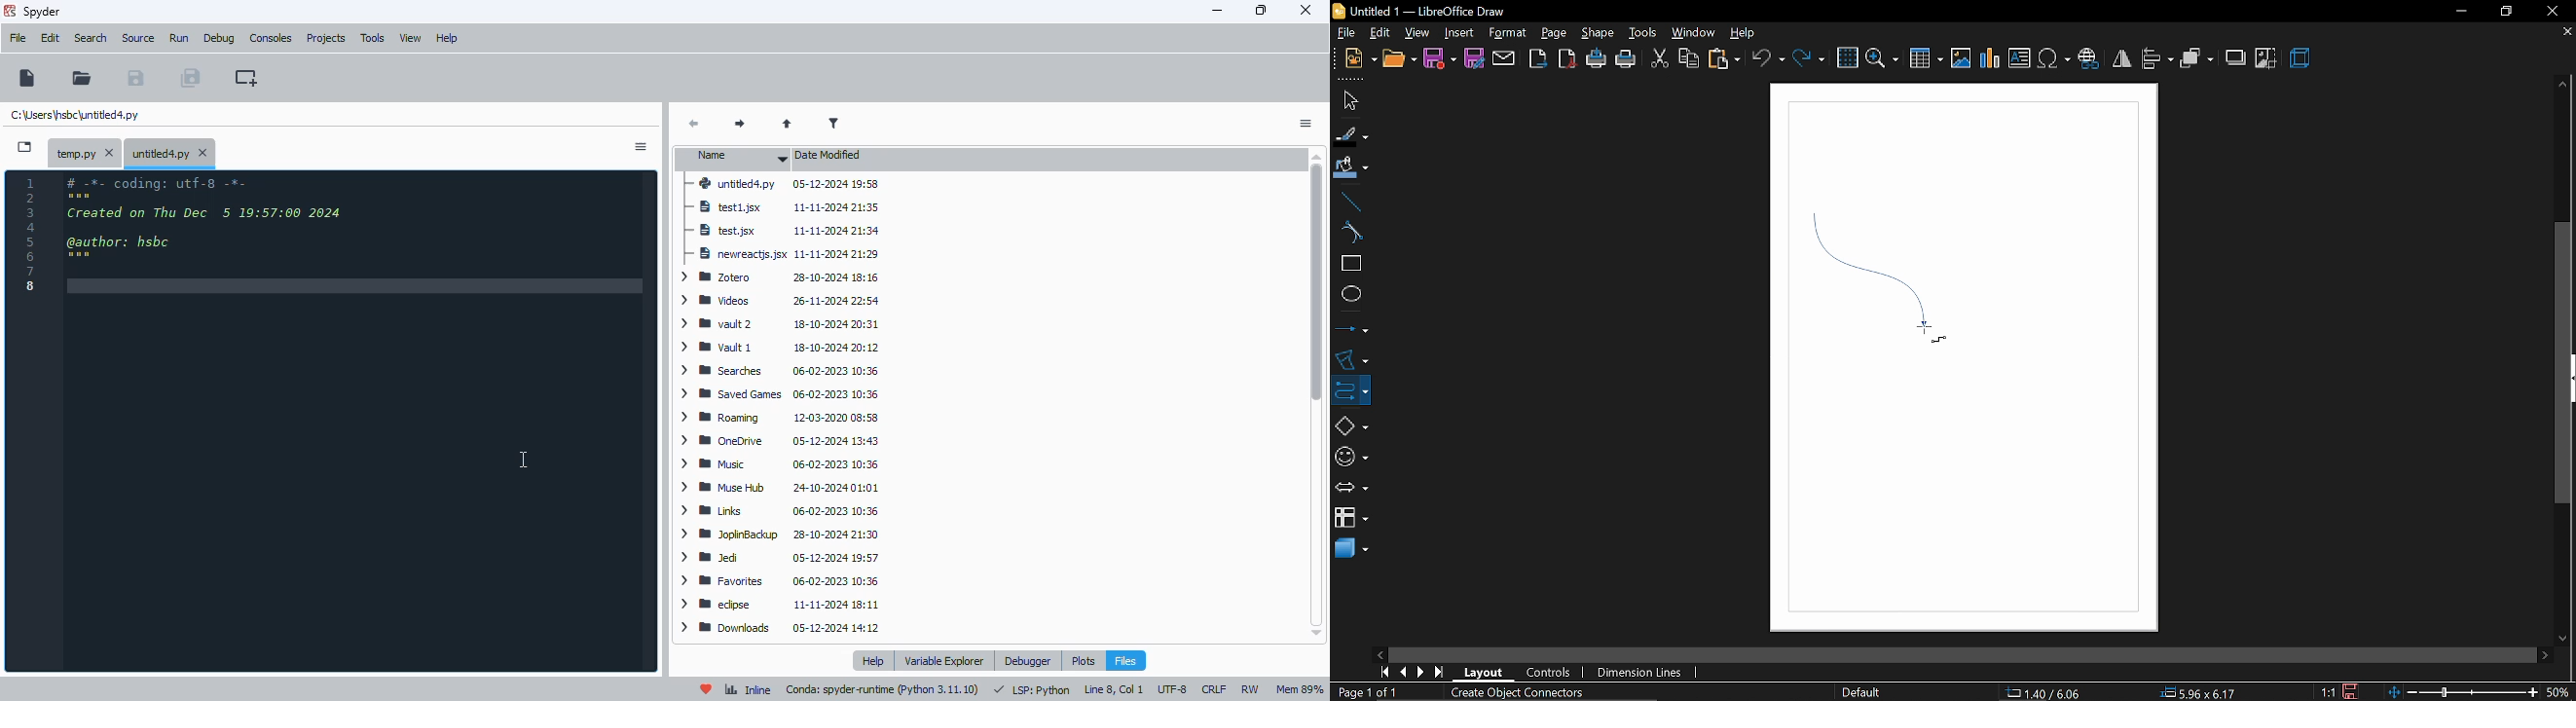  What do you see at coordinates (1743, 32) in the screenshot?
I see `help` at bounding box center [1743, 32].